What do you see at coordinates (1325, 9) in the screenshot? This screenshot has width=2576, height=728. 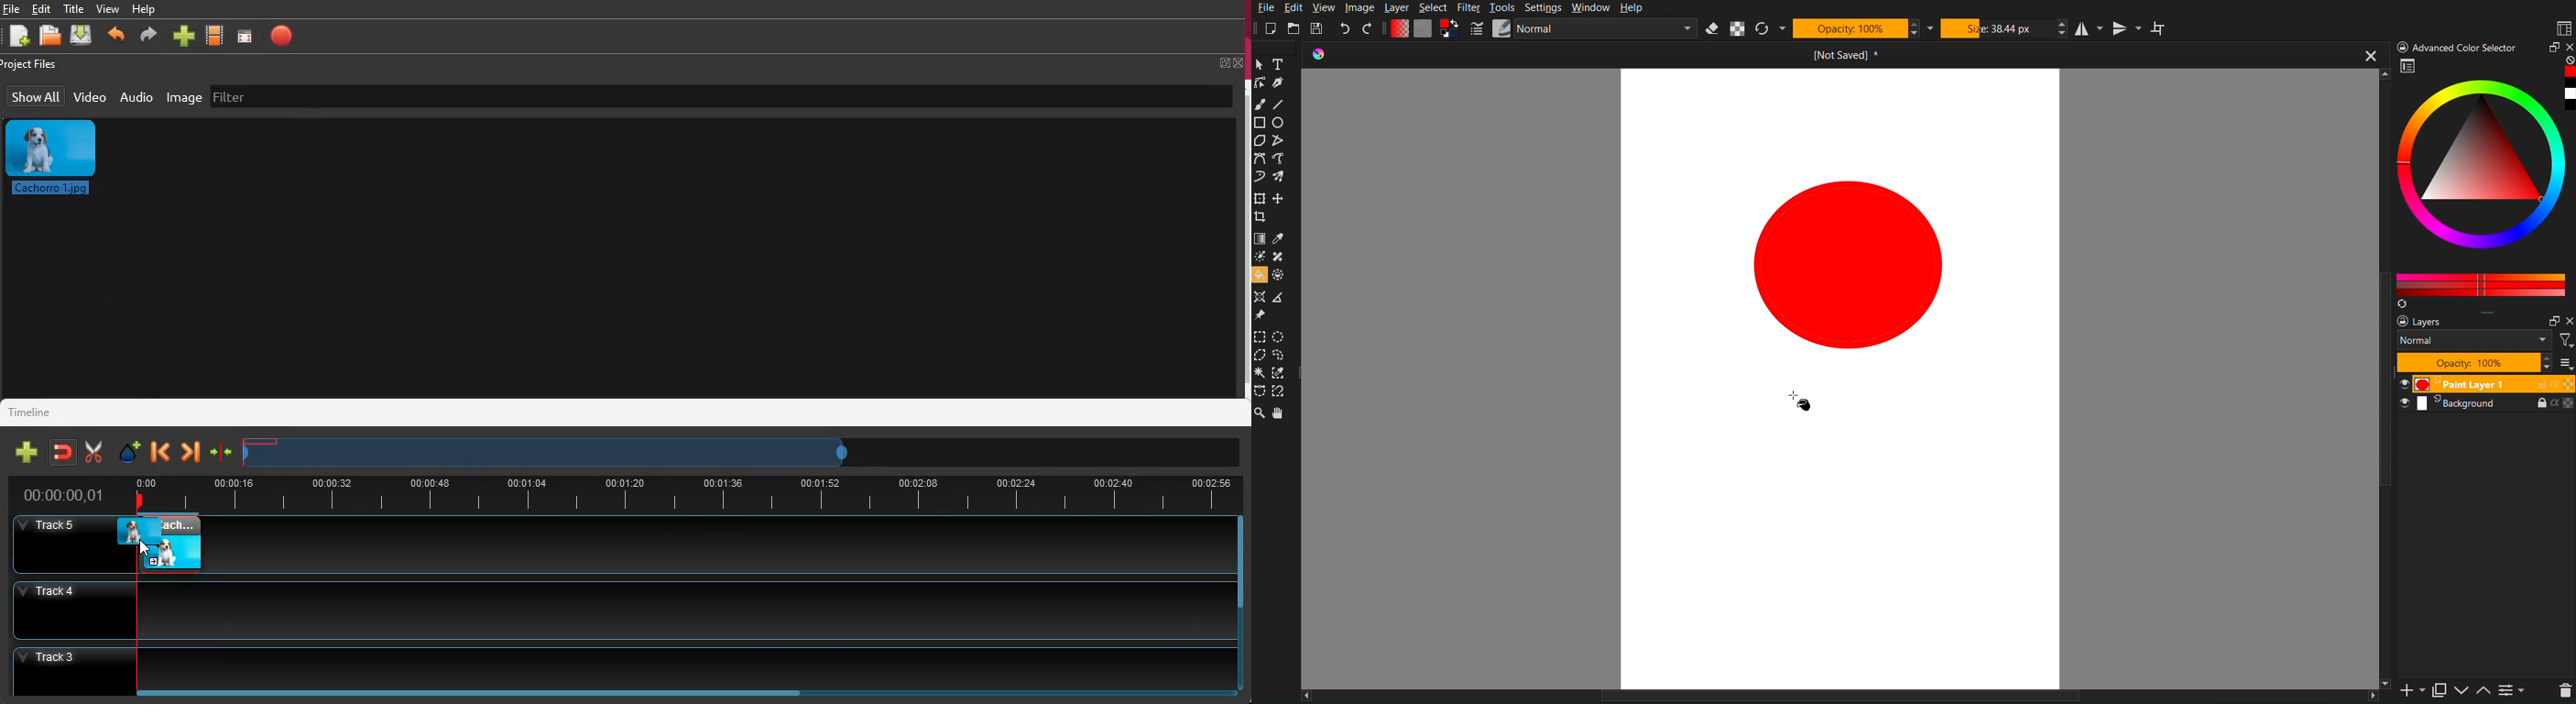 I see `View` at bounding box center [1325, 9].